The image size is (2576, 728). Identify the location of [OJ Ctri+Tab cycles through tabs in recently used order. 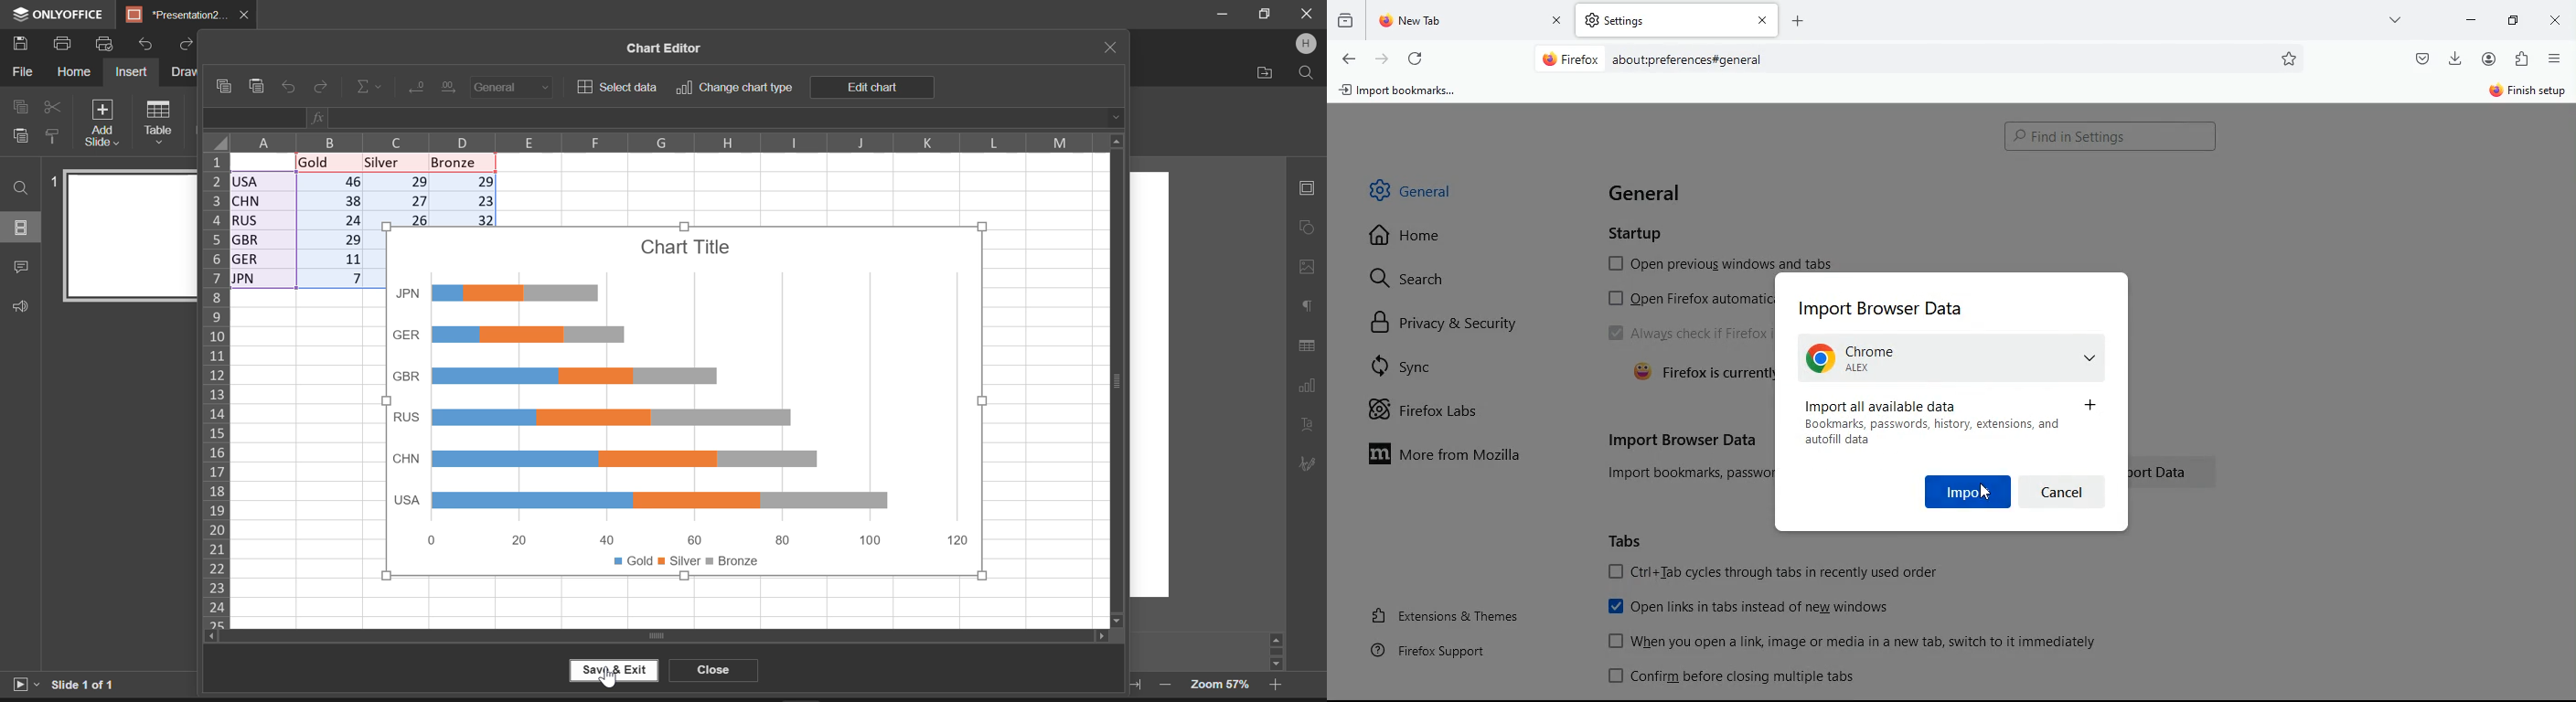
(1774, 572).